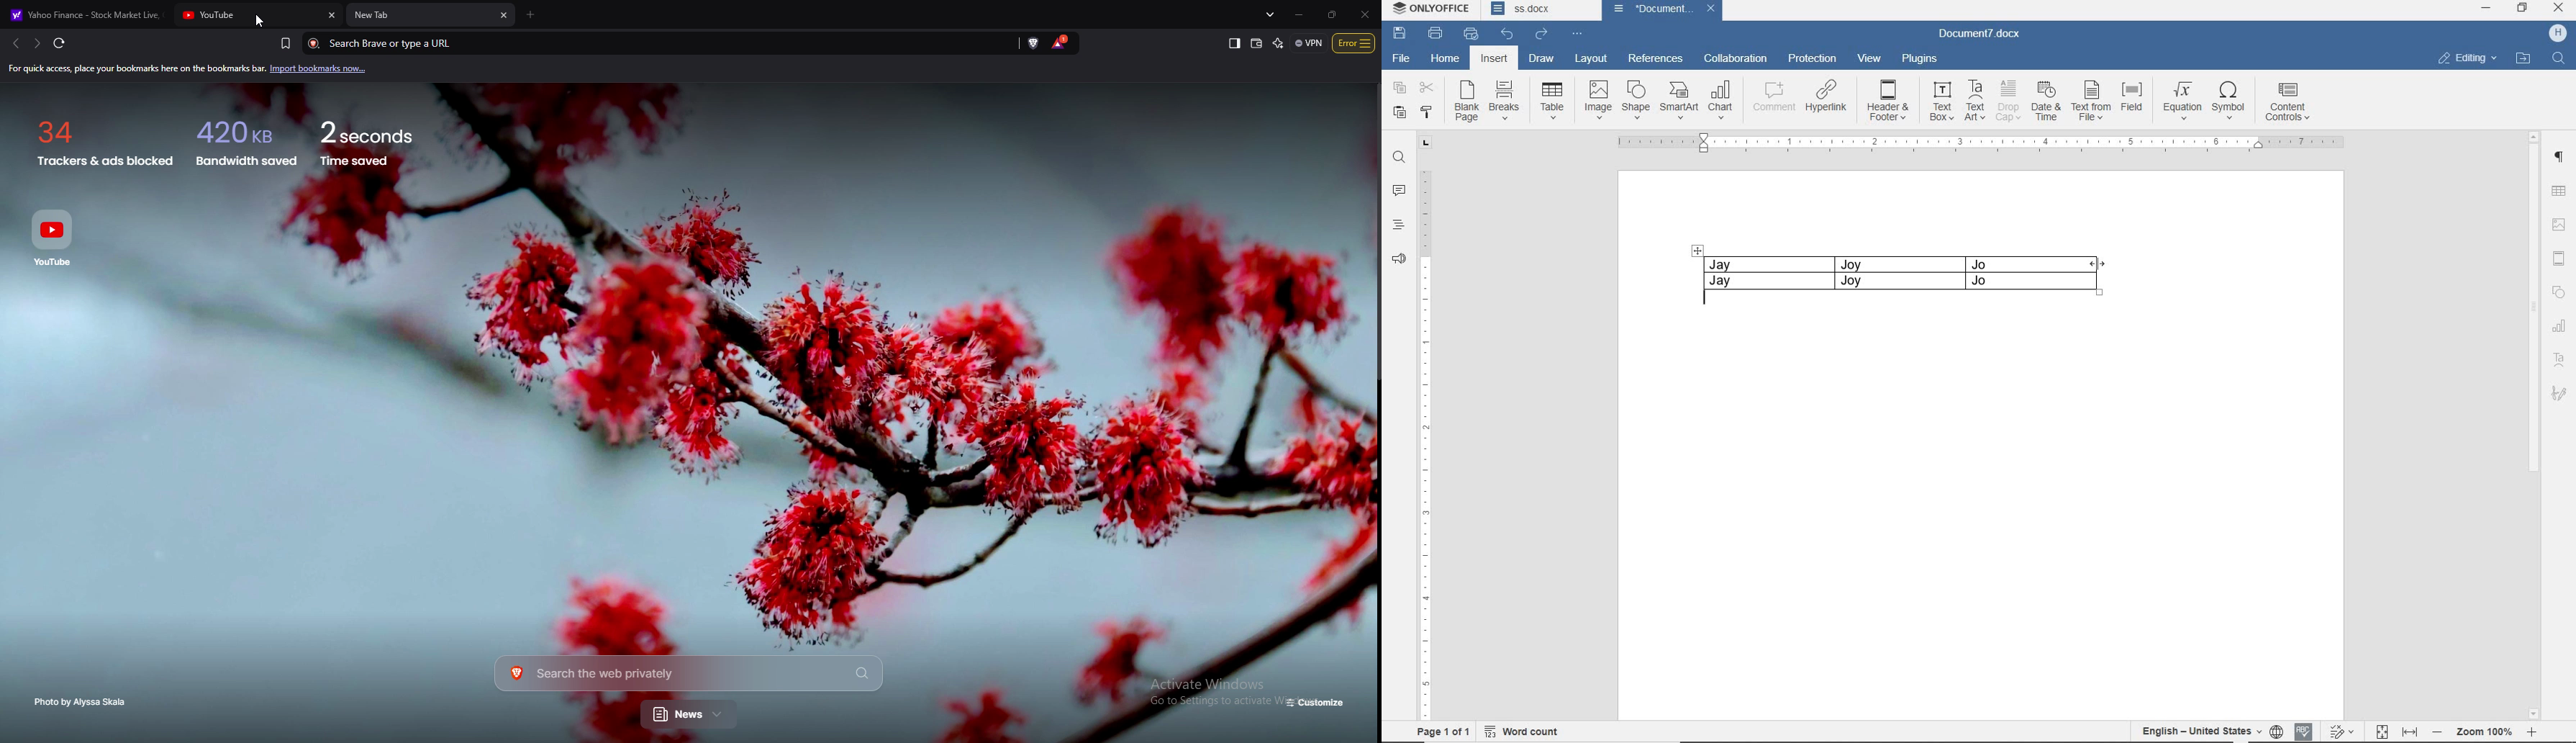 The image size is (2576, 756). What do you see at coordinates (2487, 732) in the screenshot?
I see `ZOOM OUT OR ZOOM IN` at bounding box center [2487, 732].